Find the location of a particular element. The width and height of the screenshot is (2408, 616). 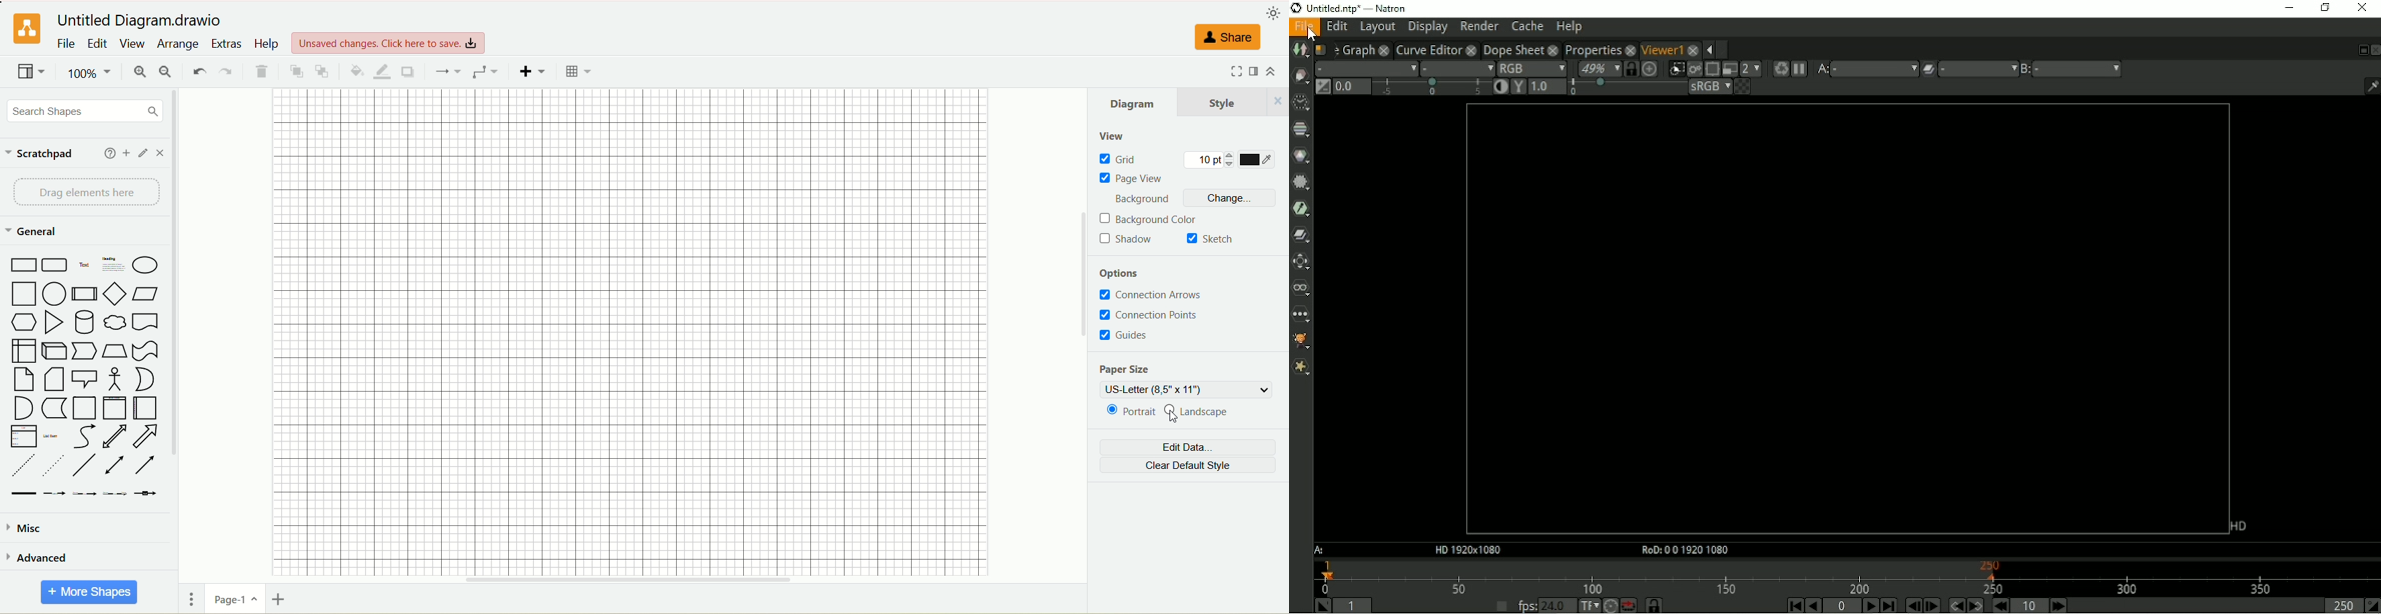

undo is located at coordinates (199, 71).